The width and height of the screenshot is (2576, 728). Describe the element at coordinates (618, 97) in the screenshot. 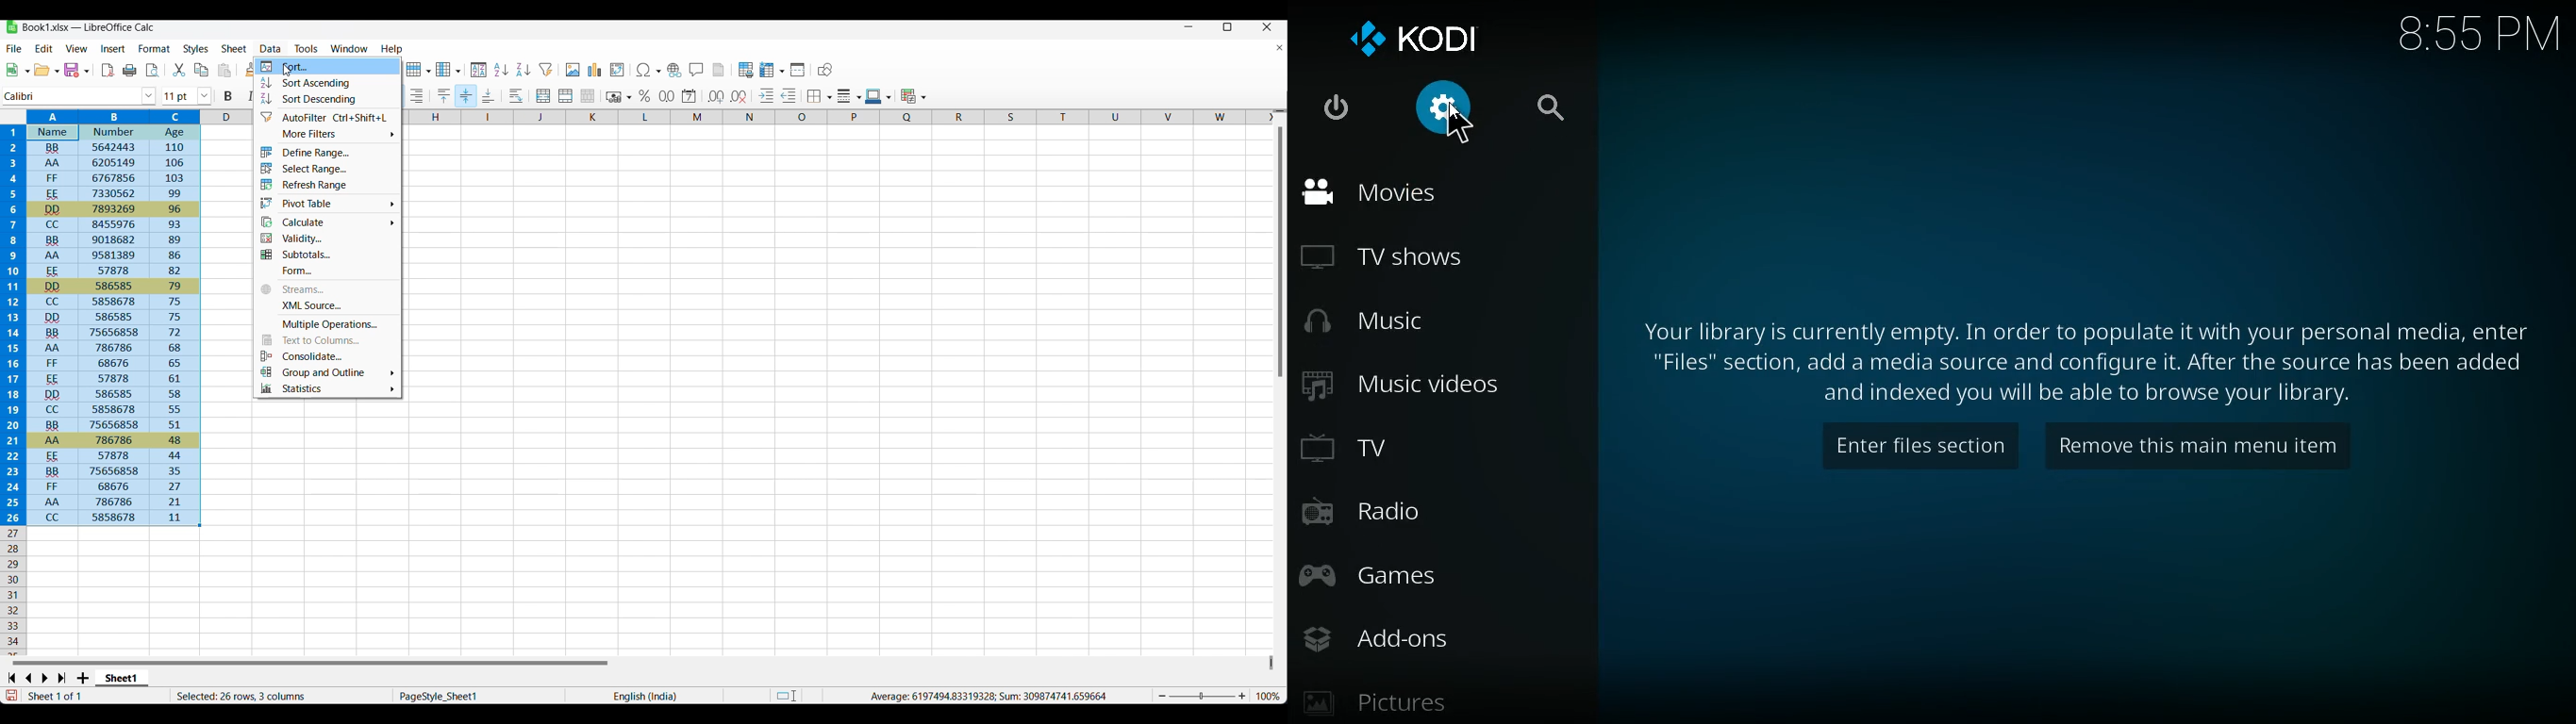

I see `Format as currency` at that location.